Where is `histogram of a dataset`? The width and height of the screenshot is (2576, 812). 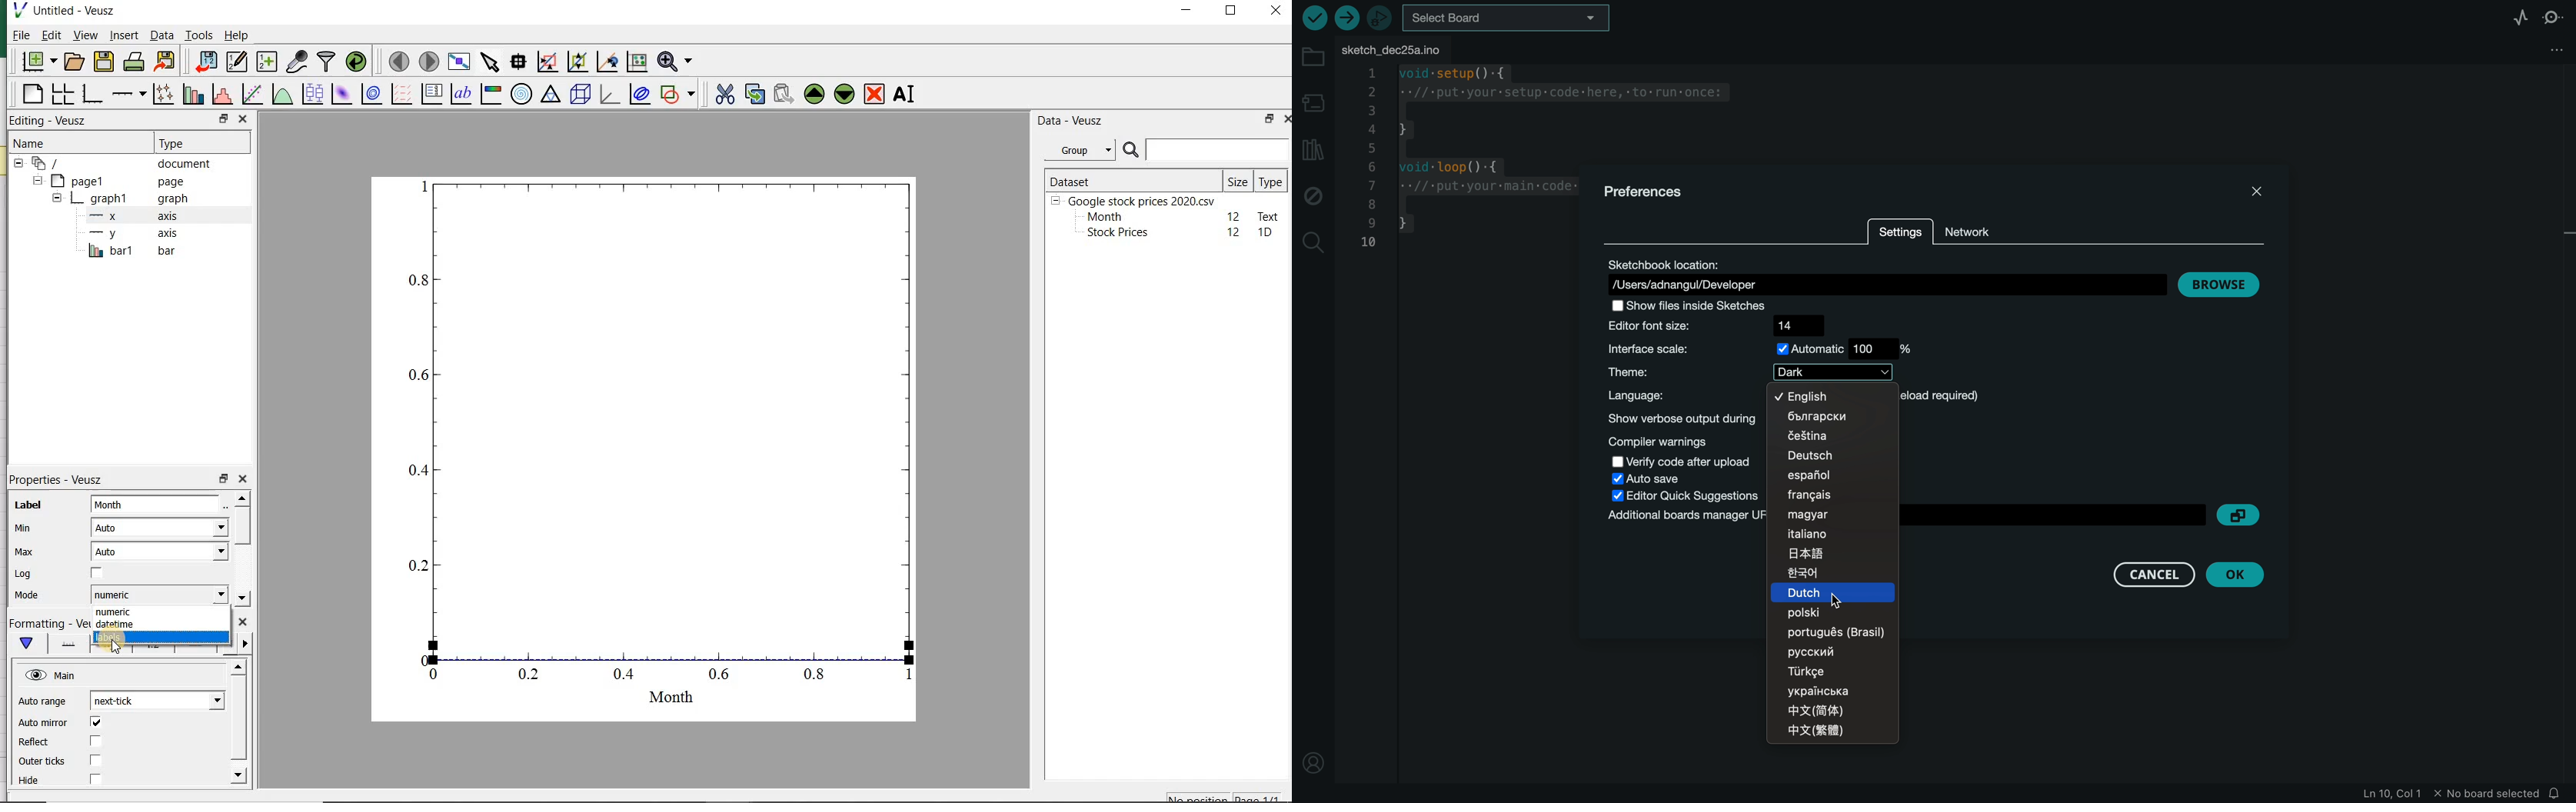
histogram of a dataset is located at coordinates (221, 96).